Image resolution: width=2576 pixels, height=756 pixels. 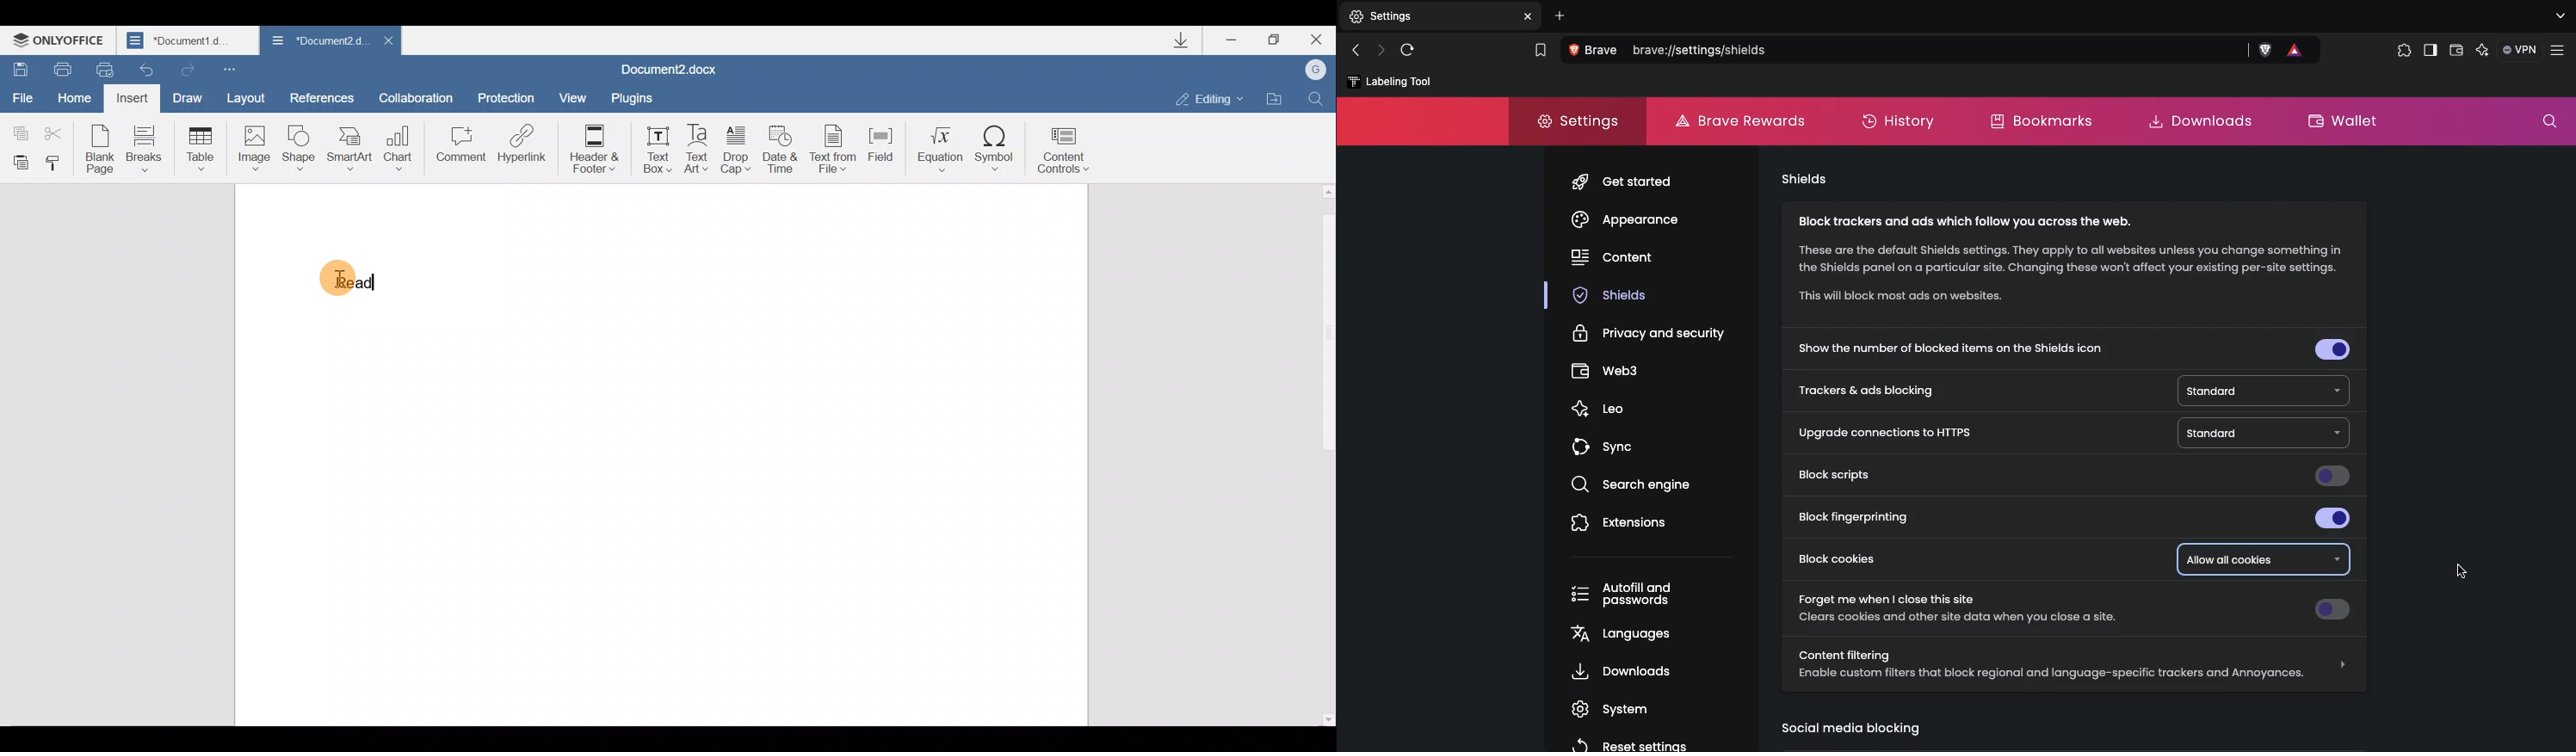 I want to click on Maximize, so click(x=1280, y=39).